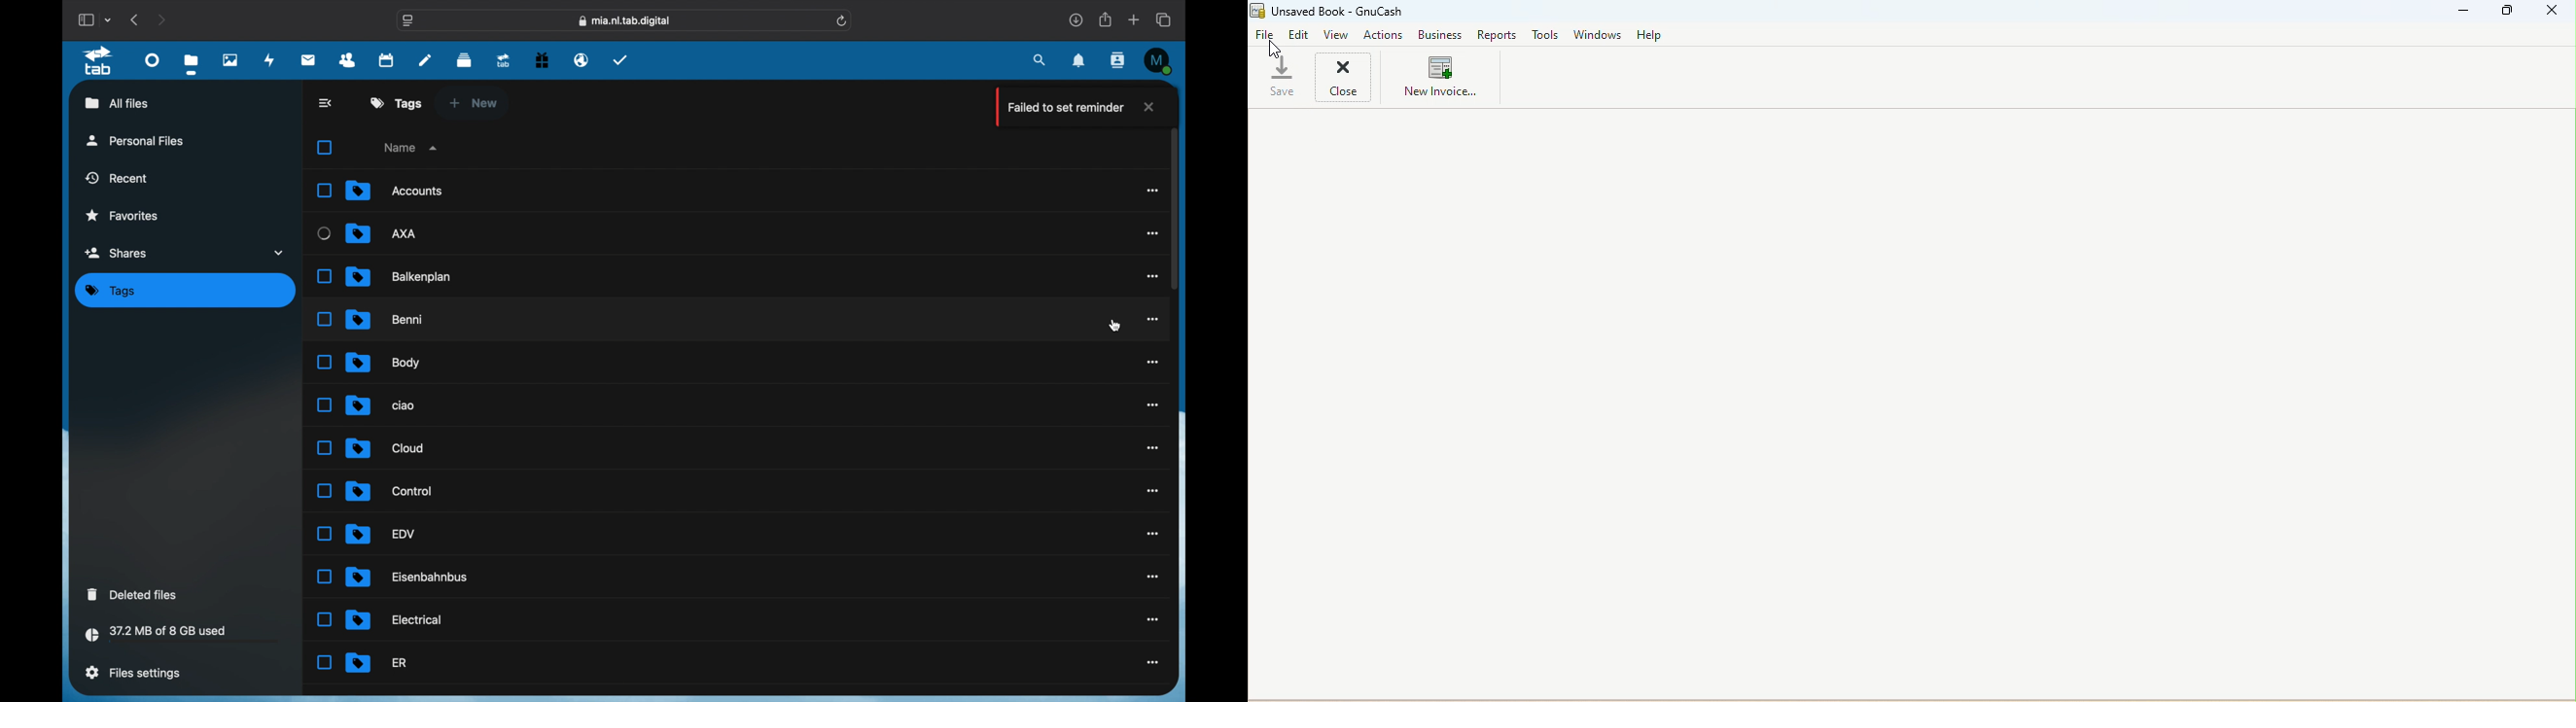 The width and height of the screenshot is (2576, 728). I want to click on mail, so click(309, 59).